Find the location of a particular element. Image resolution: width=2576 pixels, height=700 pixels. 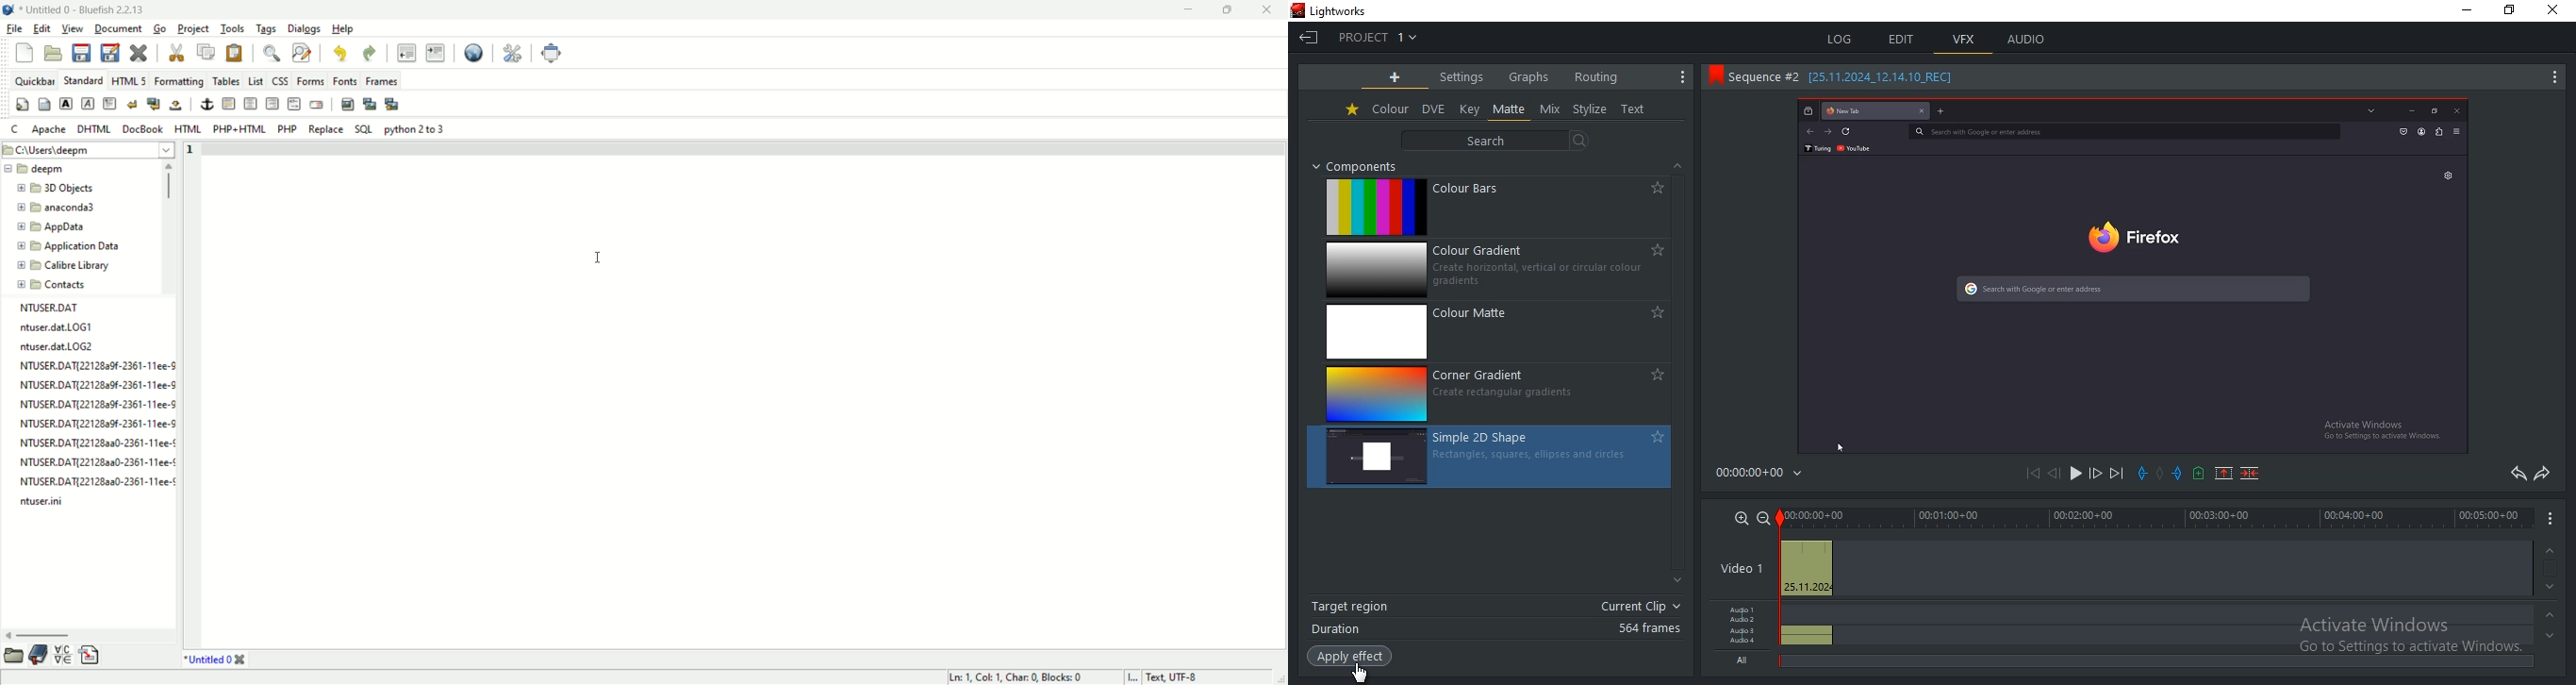

mix is located at coordinates (1550, 109).